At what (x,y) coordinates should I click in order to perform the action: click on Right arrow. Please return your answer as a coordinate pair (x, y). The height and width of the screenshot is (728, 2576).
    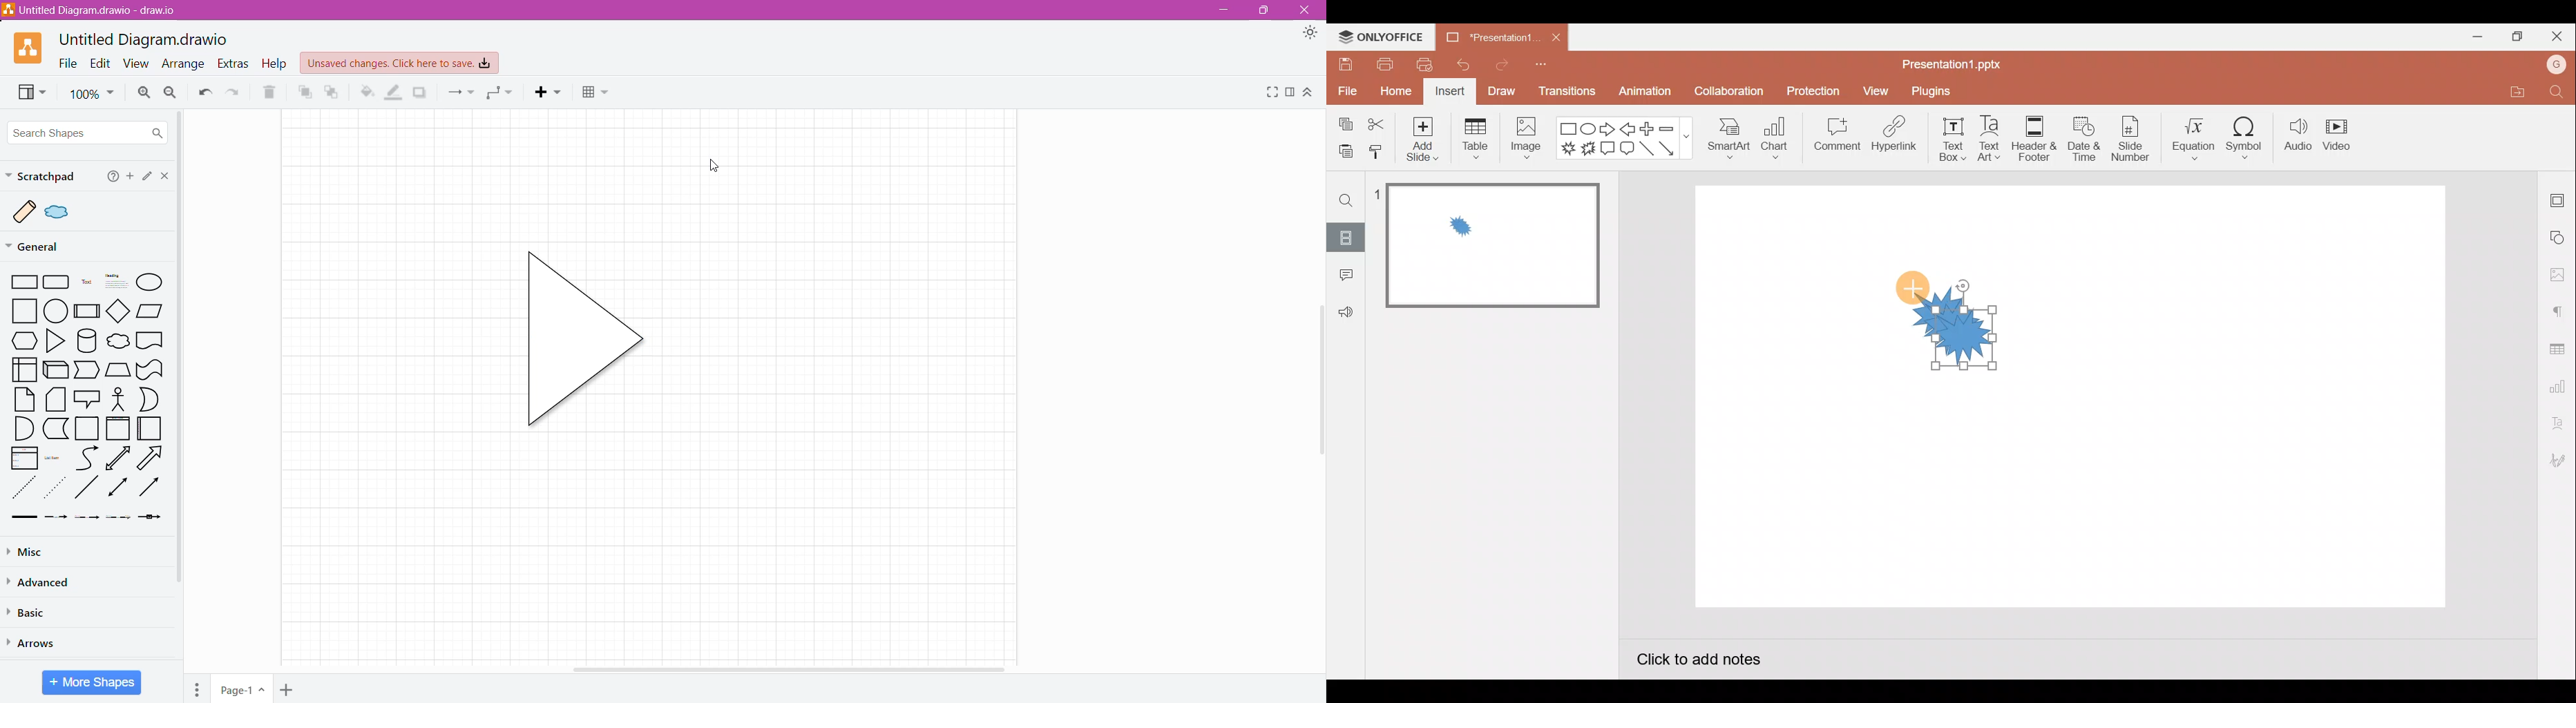
    Looking at the image, I should click on (1606, 131).